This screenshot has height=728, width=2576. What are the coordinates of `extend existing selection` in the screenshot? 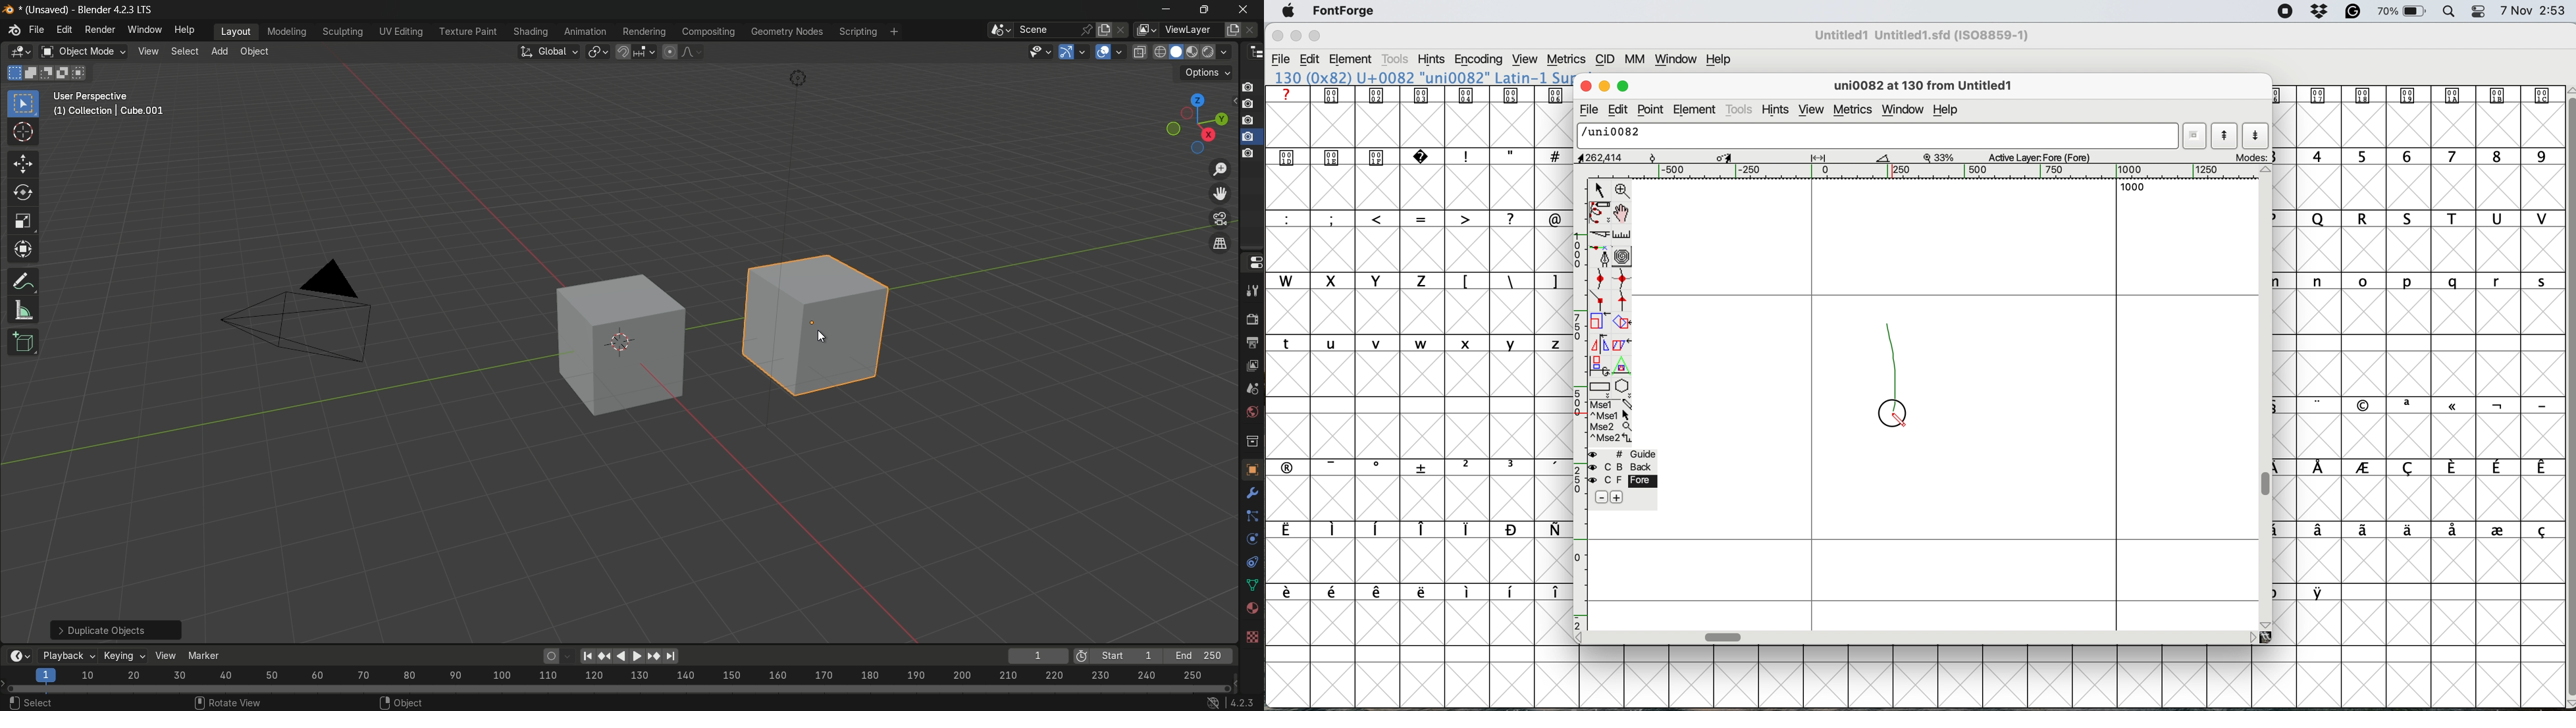 It's located at (32, 74).